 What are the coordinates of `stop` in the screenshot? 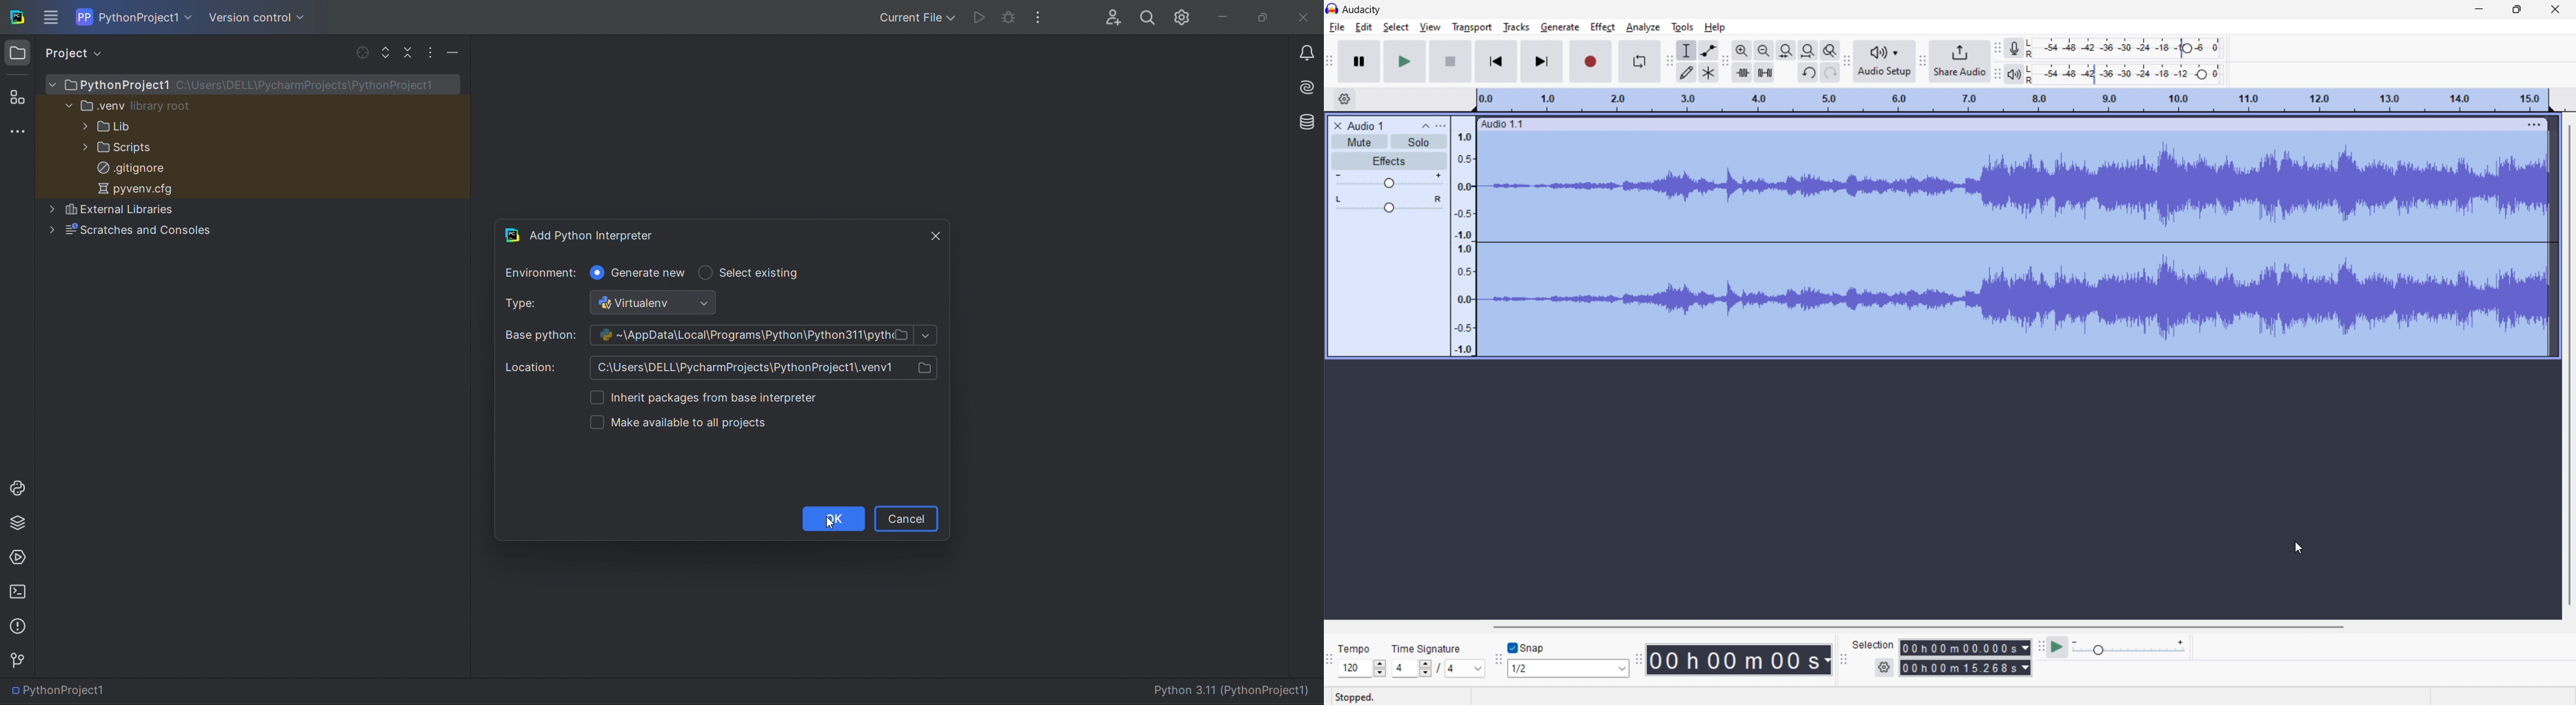 It's located at (1451, 61).